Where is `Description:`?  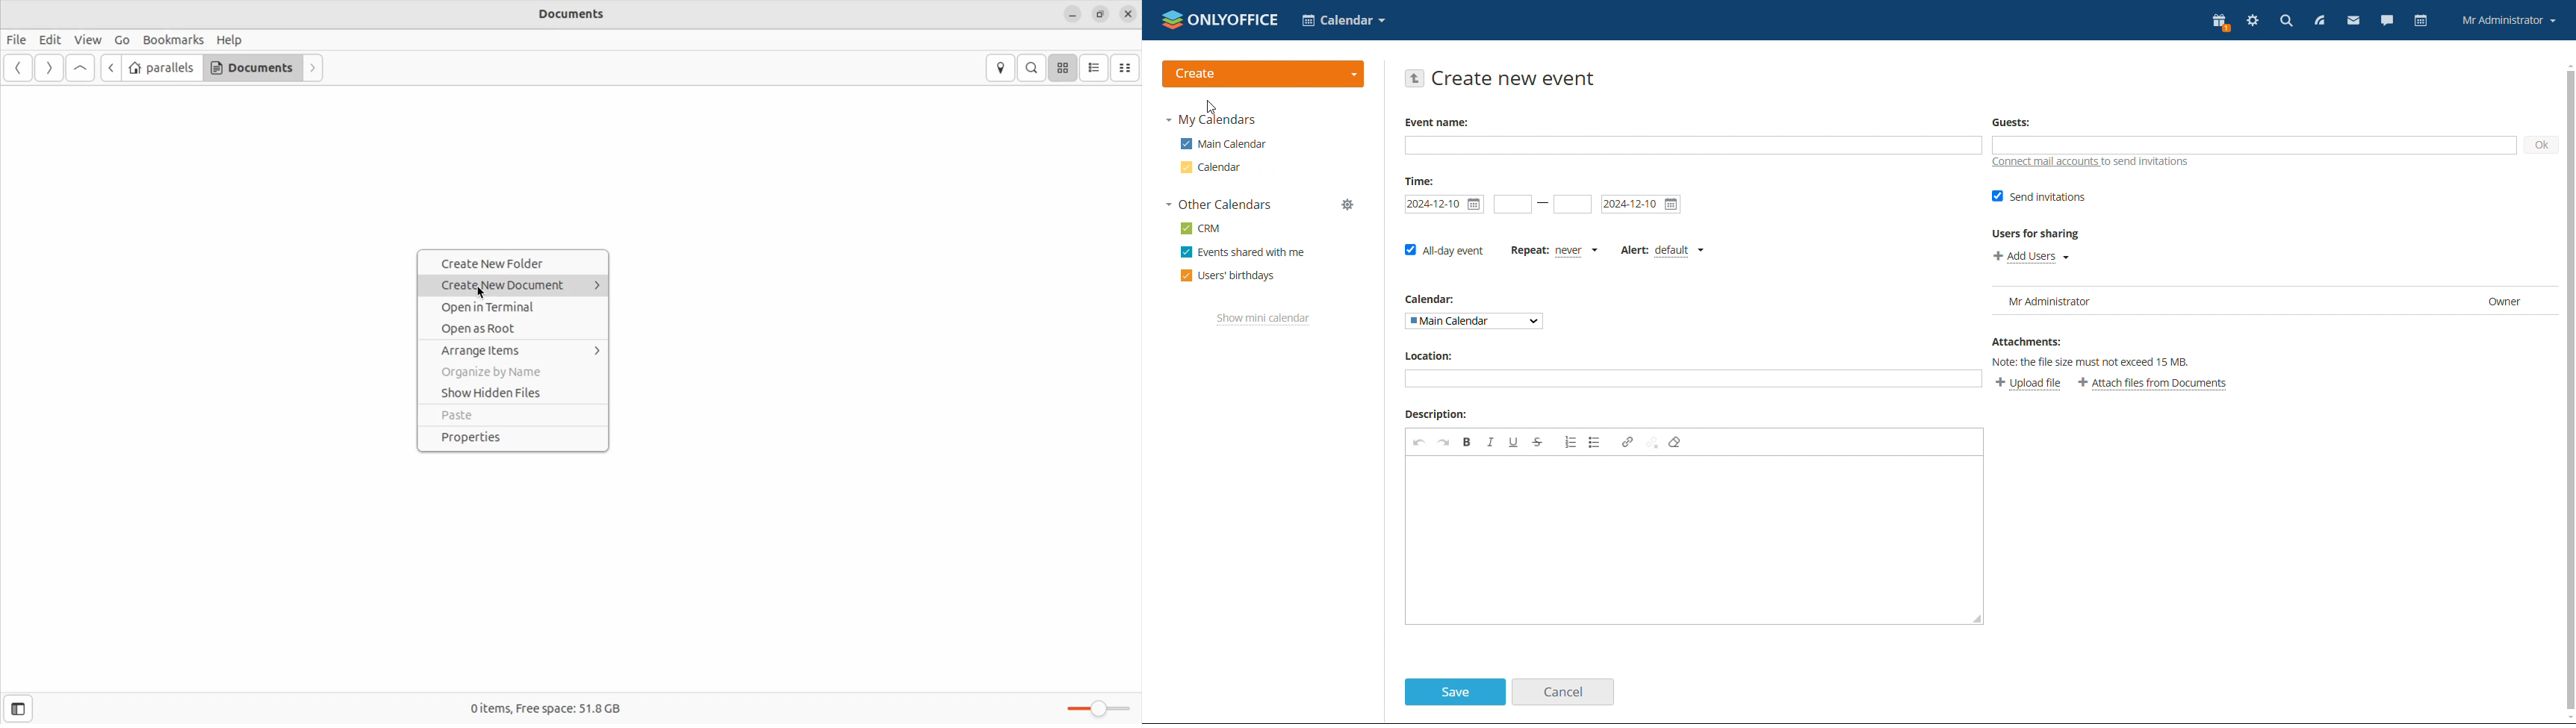
Description: is located at coordinates (1437, 414).